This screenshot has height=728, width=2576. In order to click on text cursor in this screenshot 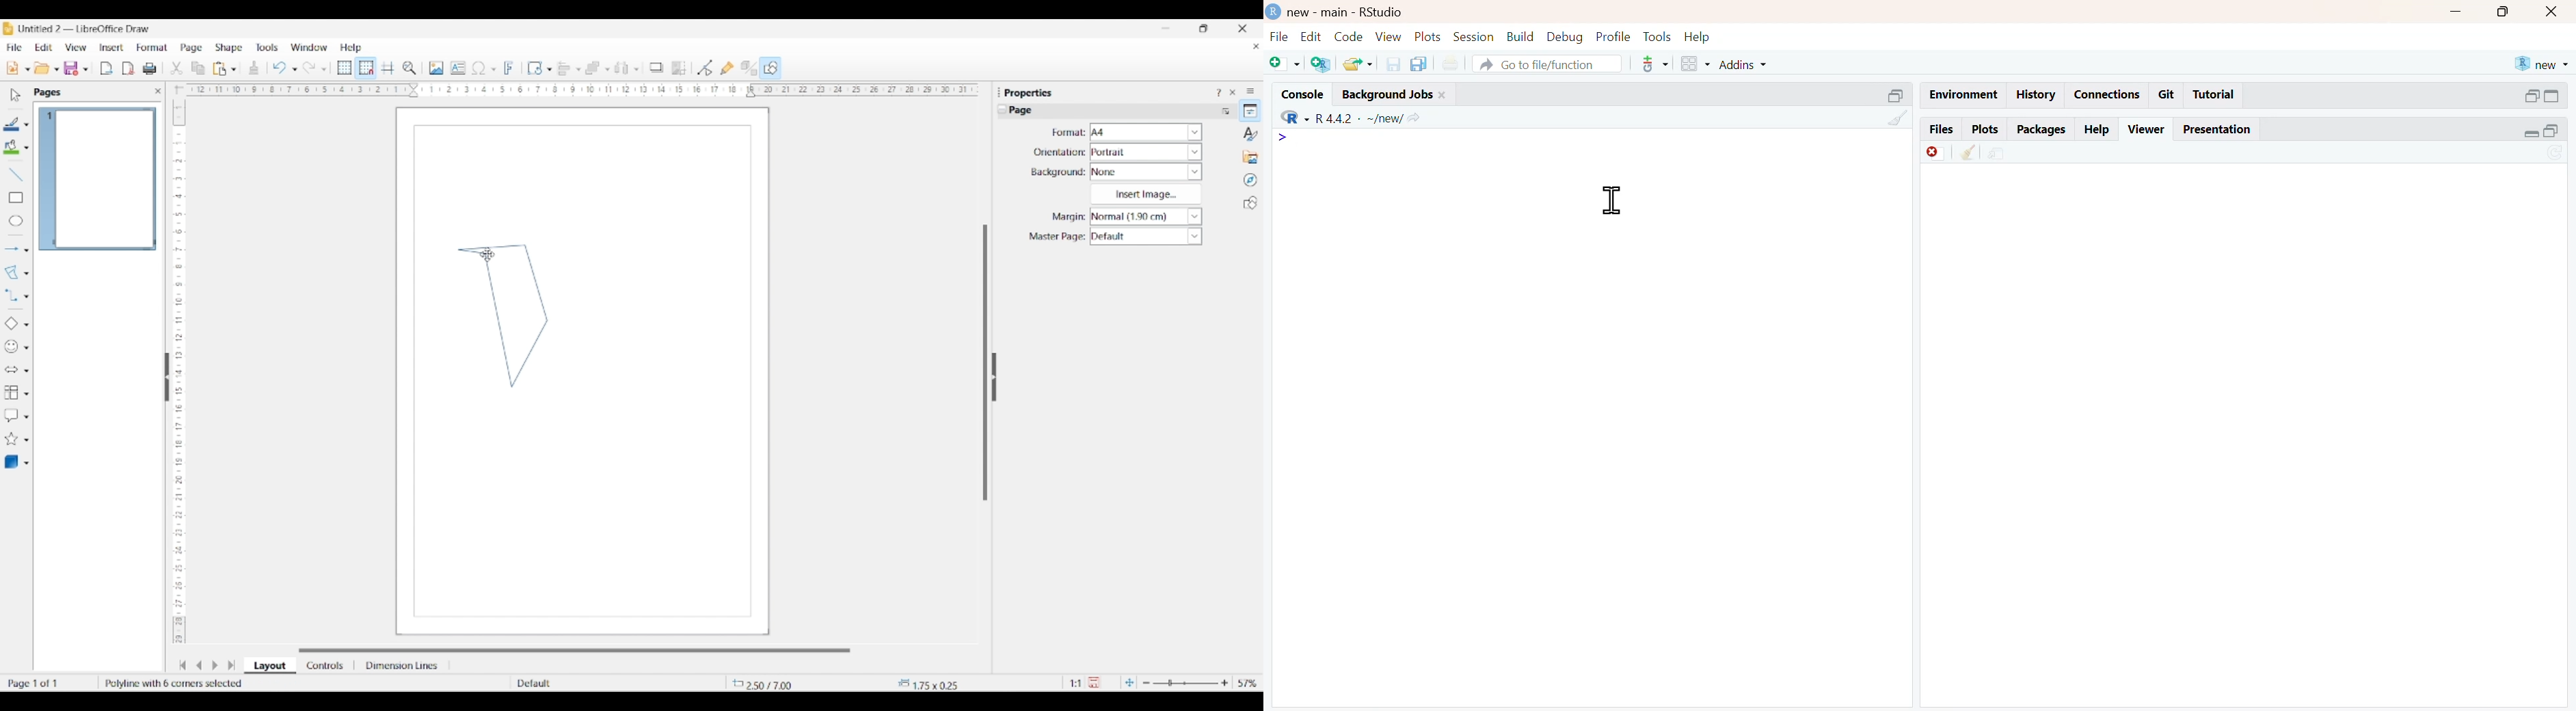, I will do `click(1609, 200)`.